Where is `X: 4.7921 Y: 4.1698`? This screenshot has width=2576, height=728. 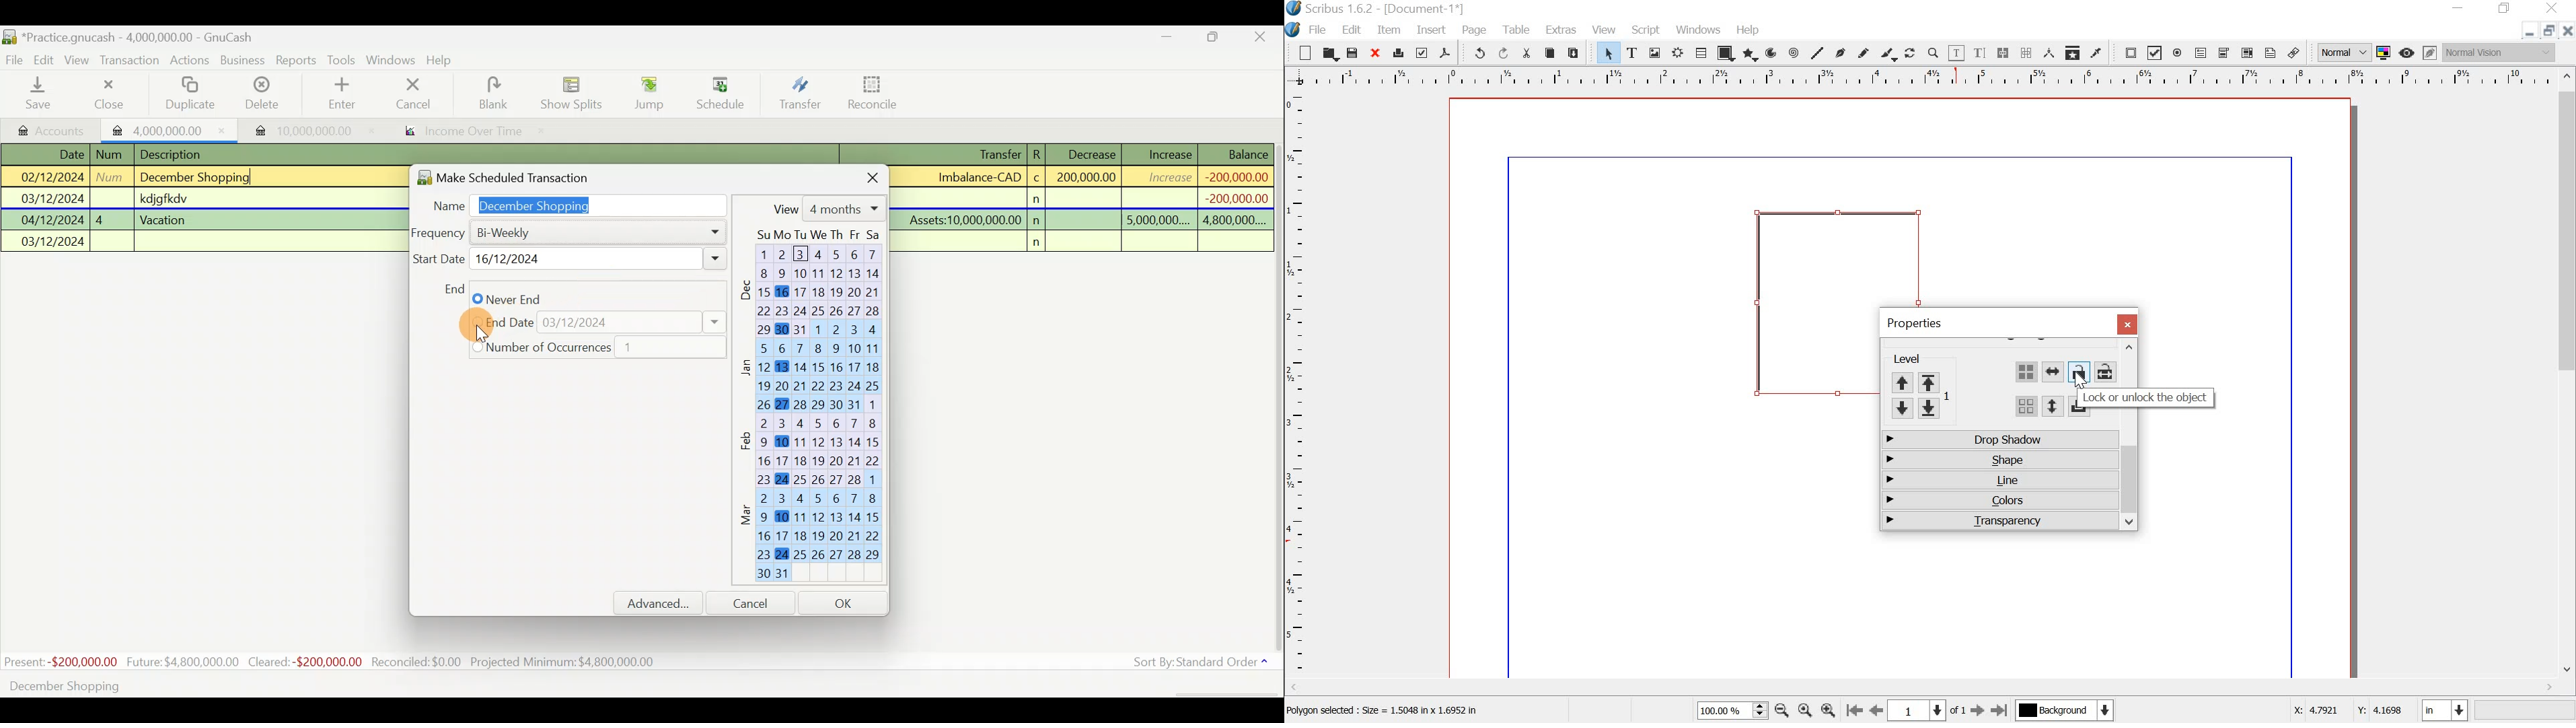 X: 4.7921 Y: 4.1698 is located at coordinates (2349, 712).